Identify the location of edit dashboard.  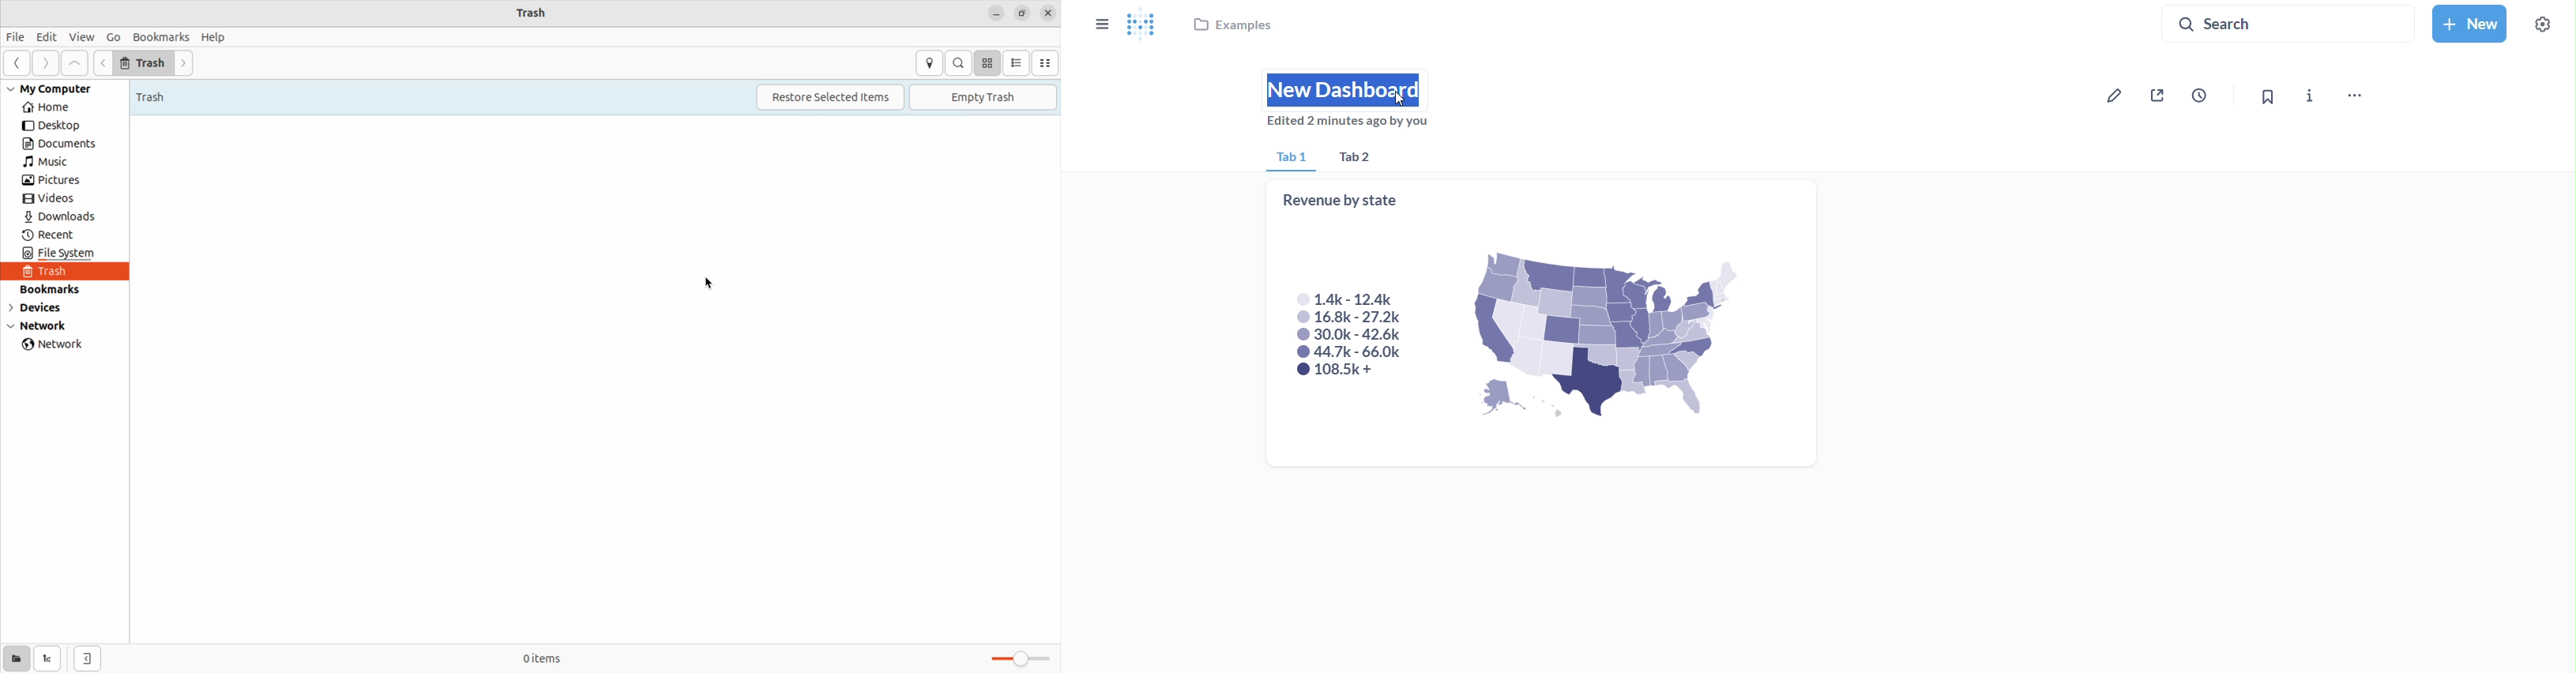
(2116, 95).